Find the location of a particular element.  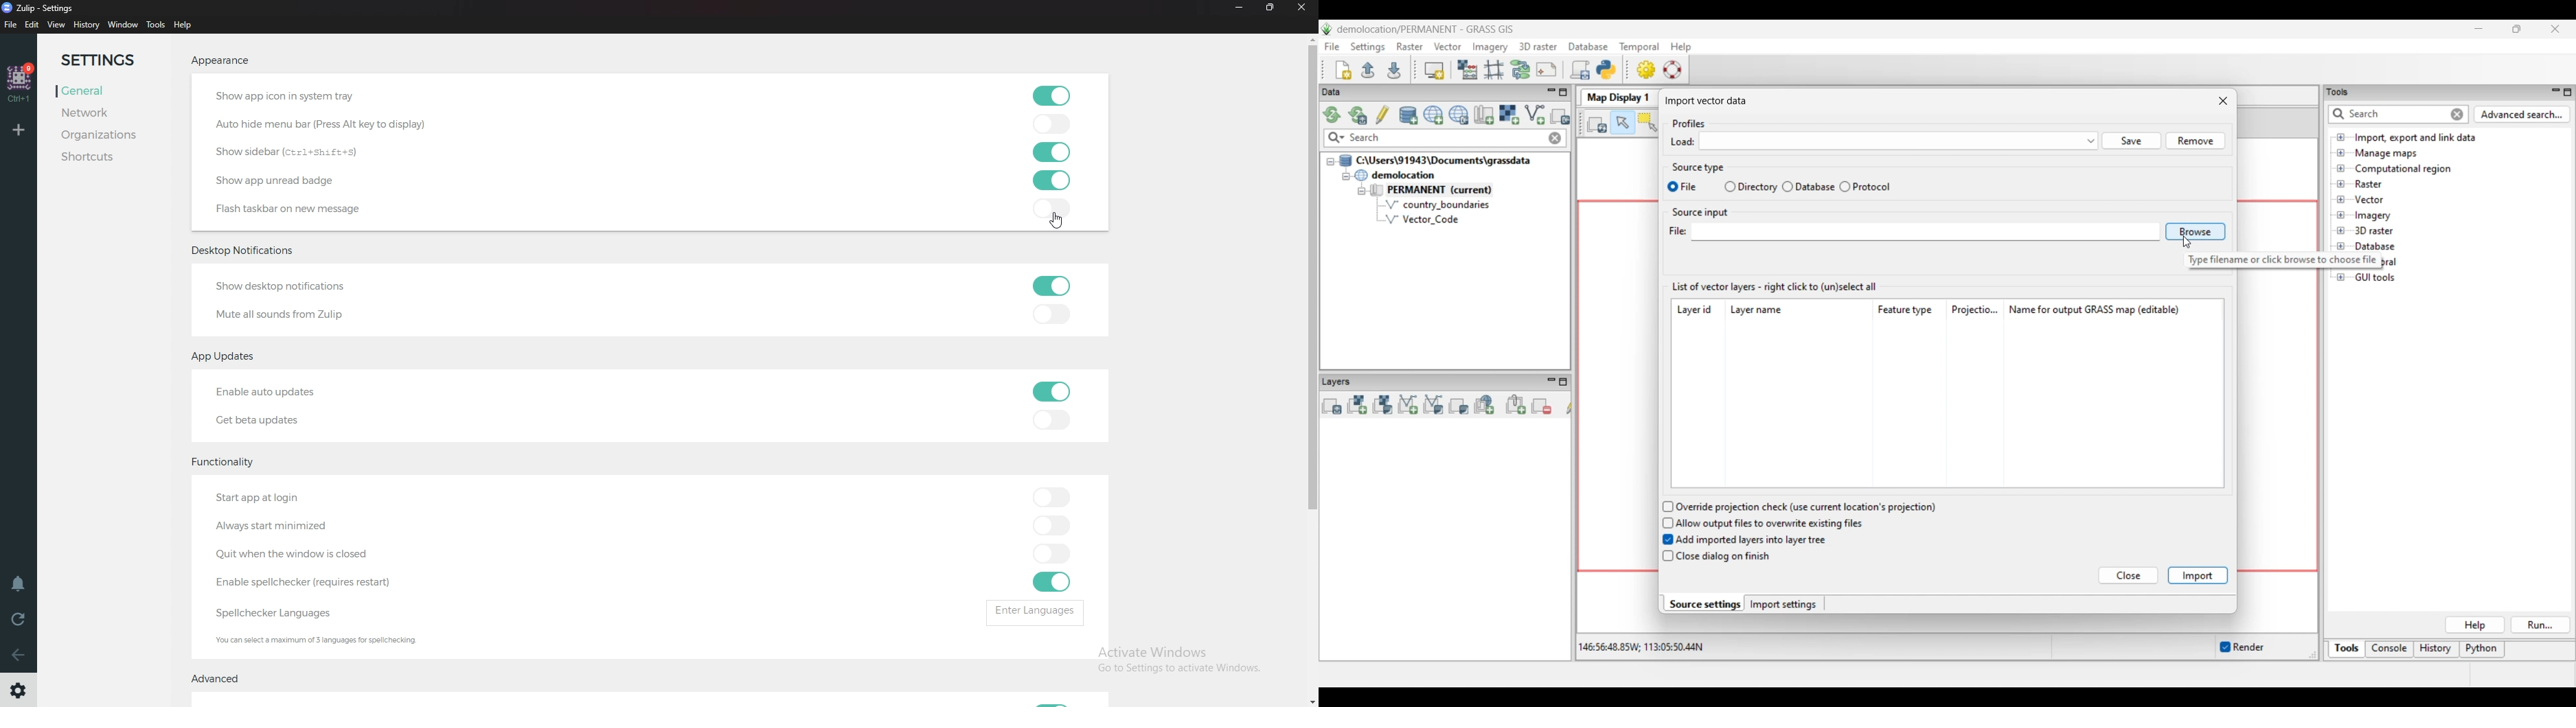

Advanced is located at coordinates (220, 679).